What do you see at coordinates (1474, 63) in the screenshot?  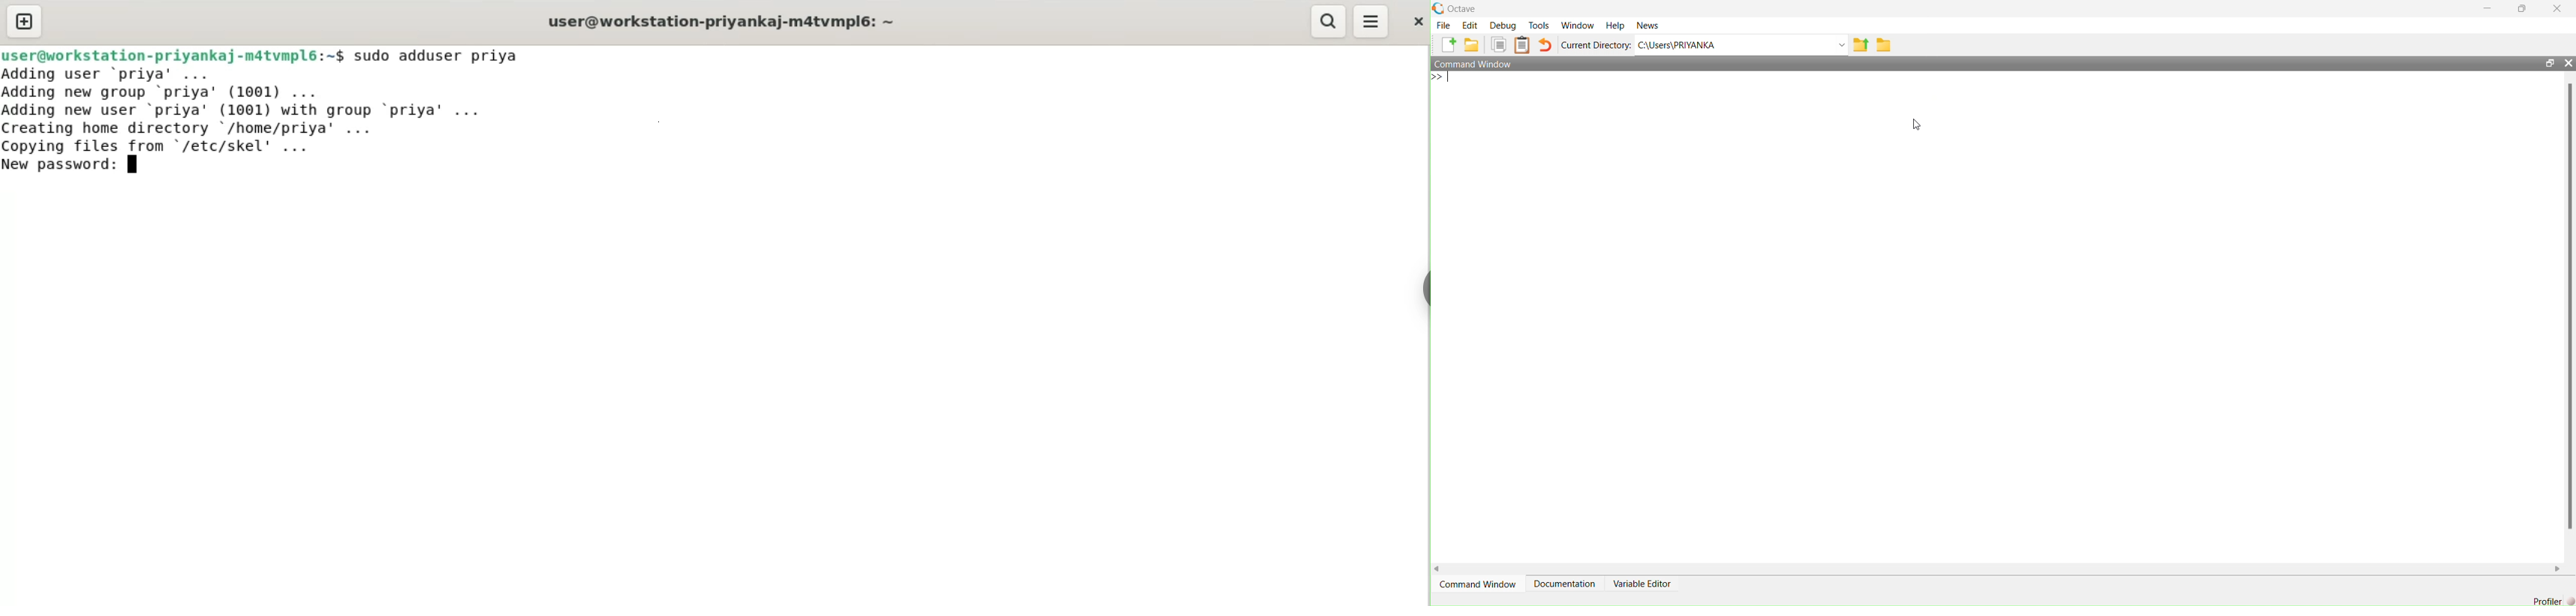 I see `Command Window` at bounding box center [1474, 63].